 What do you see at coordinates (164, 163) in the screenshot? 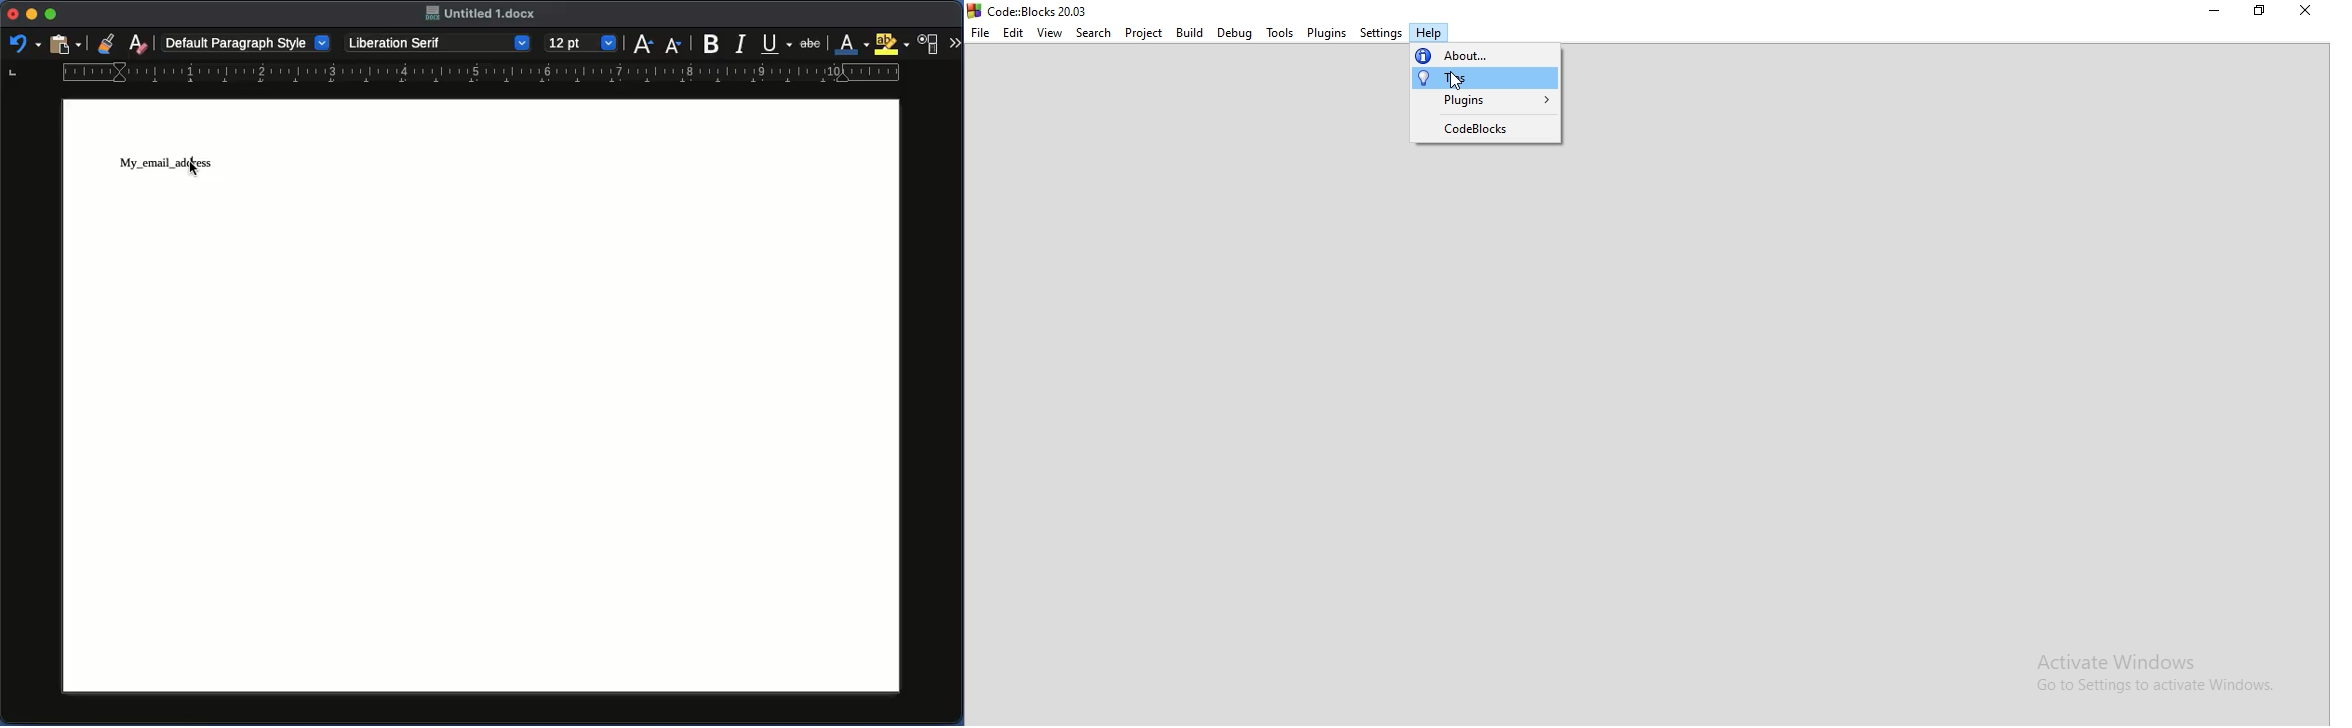
I see `My_email_address` at bounding box center [164, 163].